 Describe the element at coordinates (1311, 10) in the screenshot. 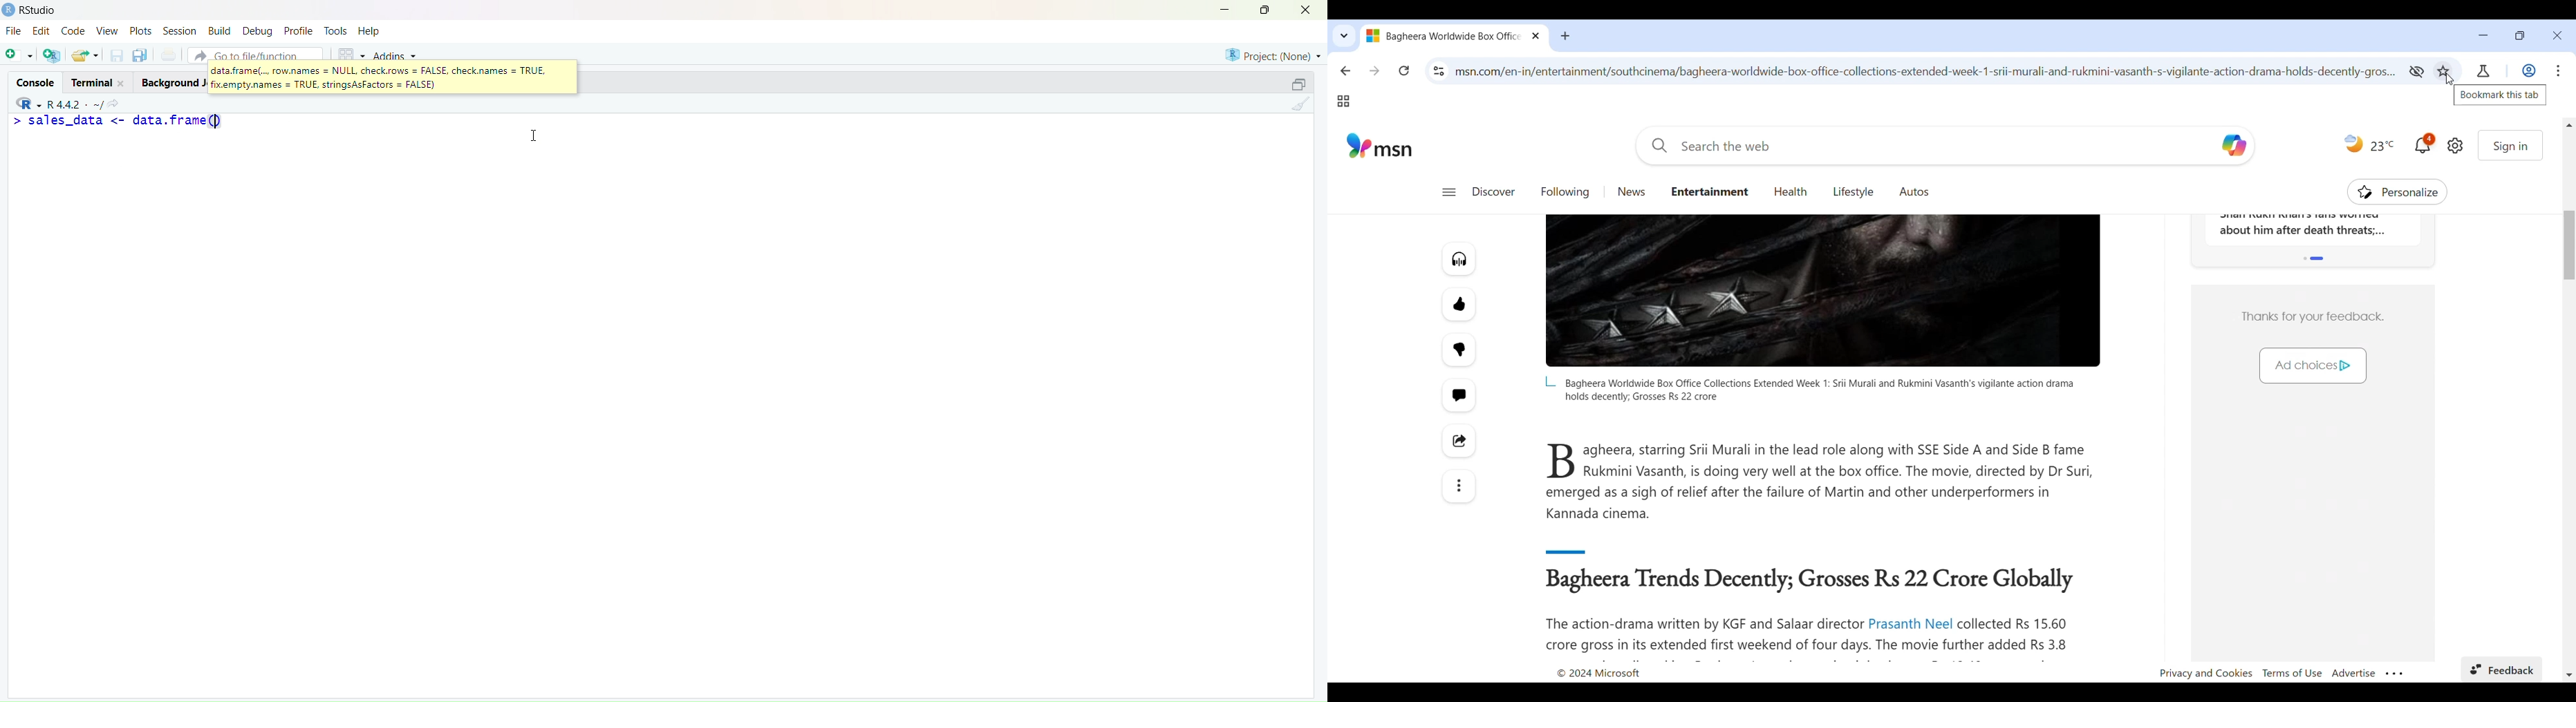

I see `close` at that location.